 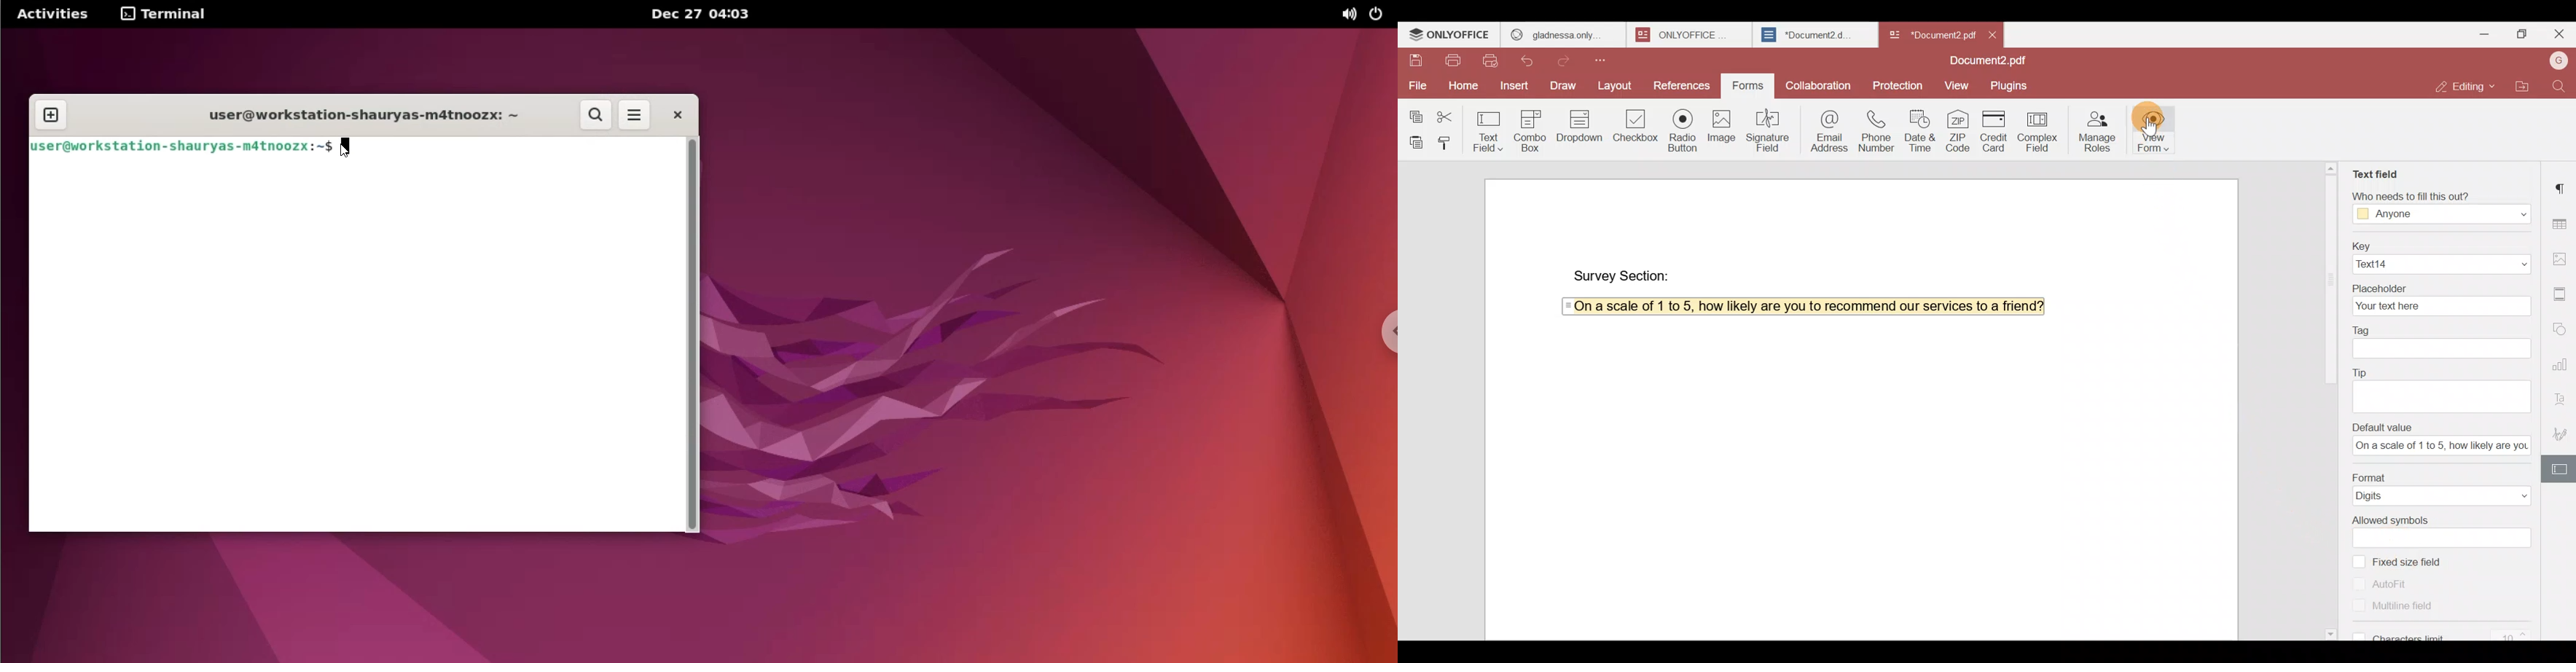 What do you see at coordinates (1528, 130) in the screenshot?
I see `Combo box` at bounding box center [1528, 130].